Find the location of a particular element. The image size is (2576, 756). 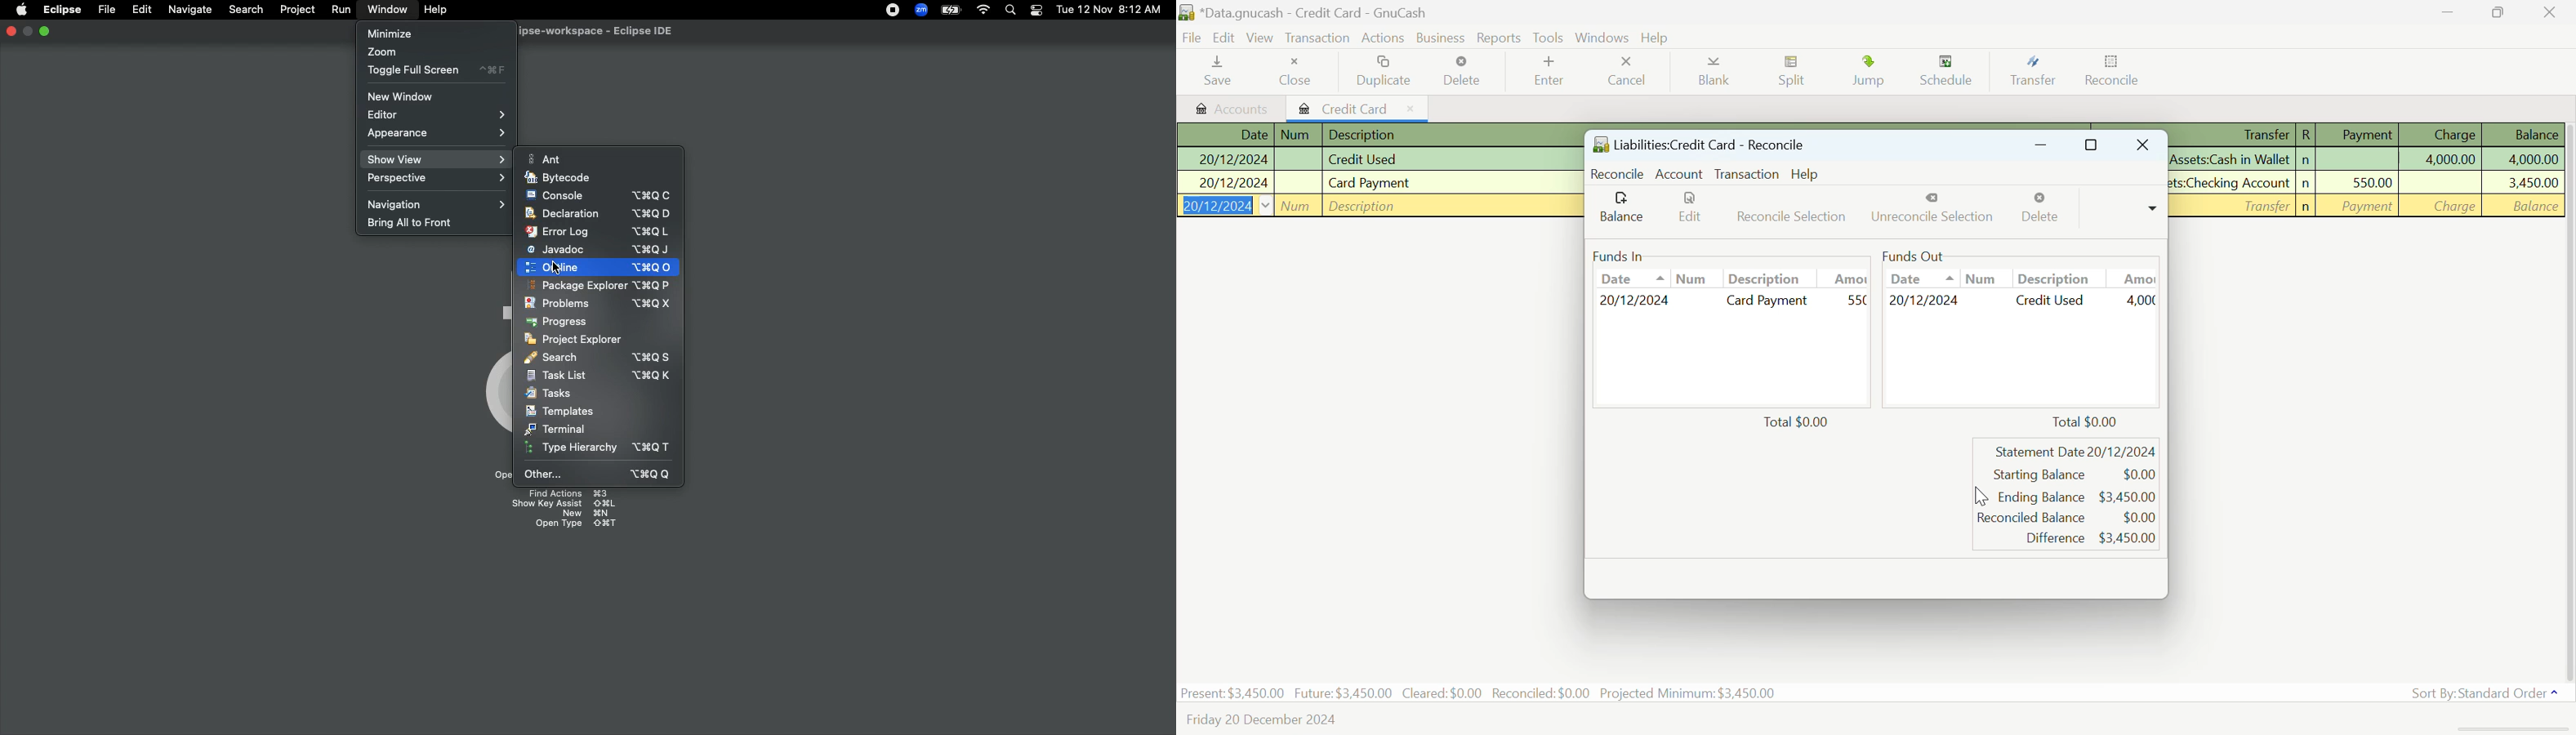

Type hierarchy is located at coordinates (600, 448).